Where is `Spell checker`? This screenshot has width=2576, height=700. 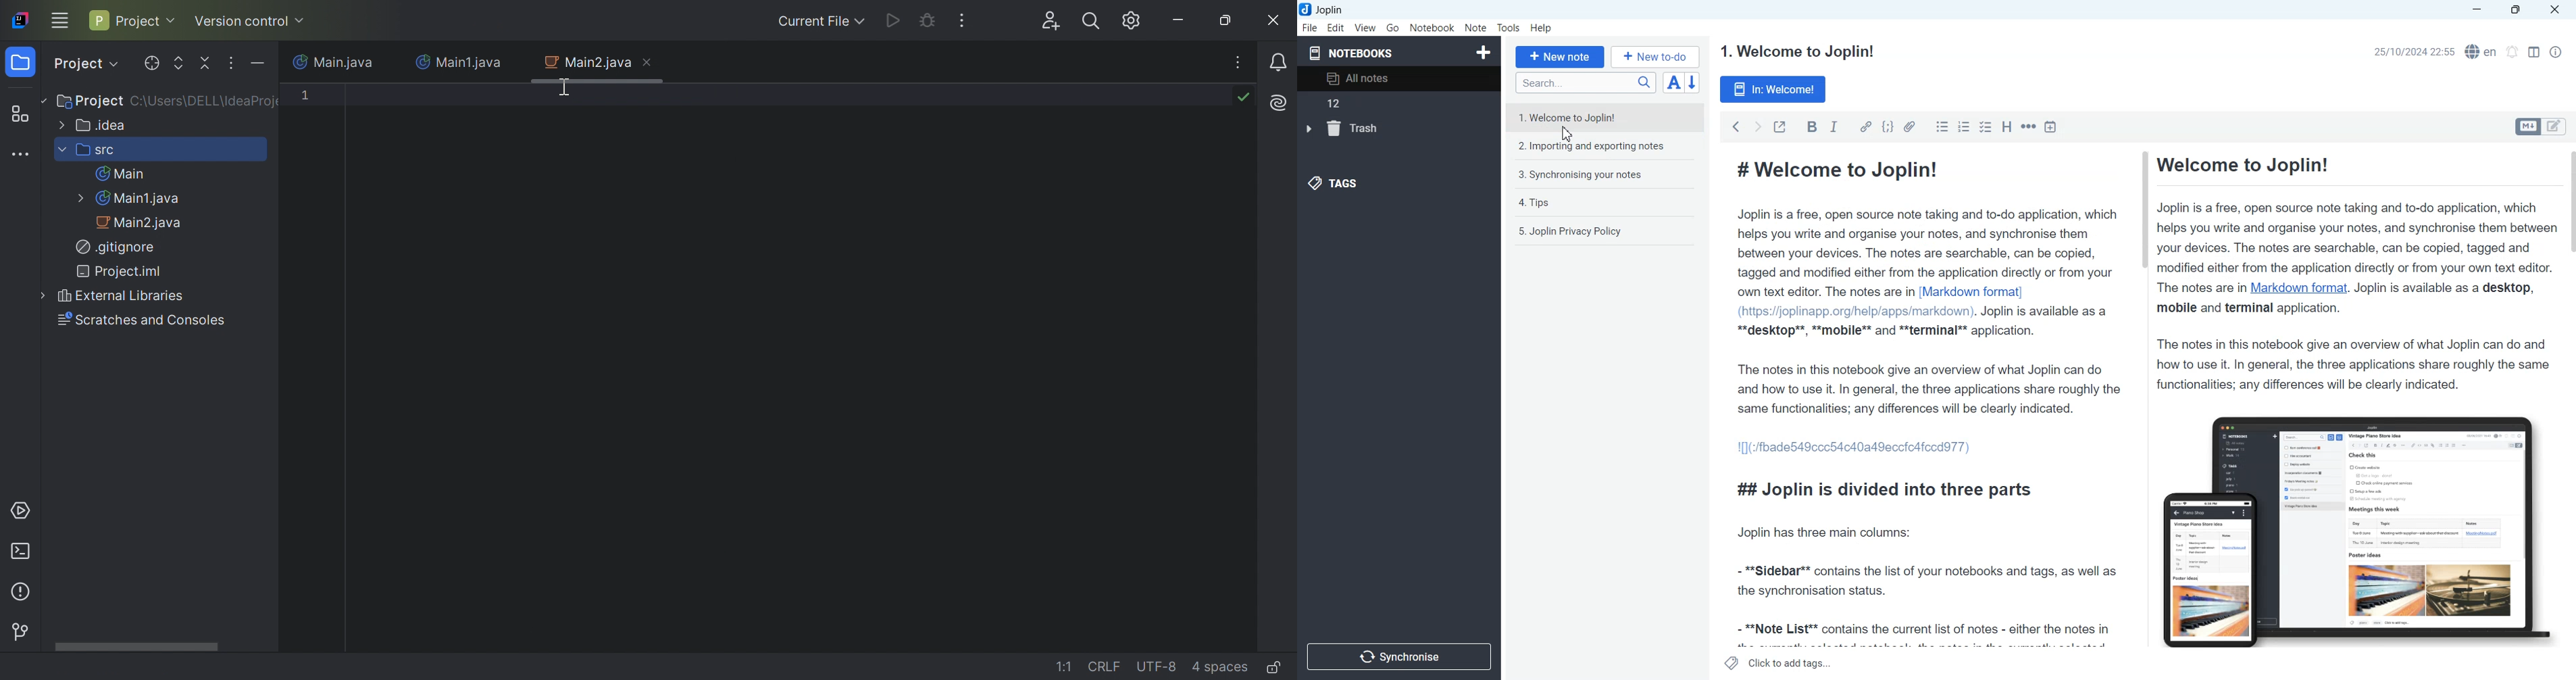
Spell checker is located at coordinates (2482, 51).